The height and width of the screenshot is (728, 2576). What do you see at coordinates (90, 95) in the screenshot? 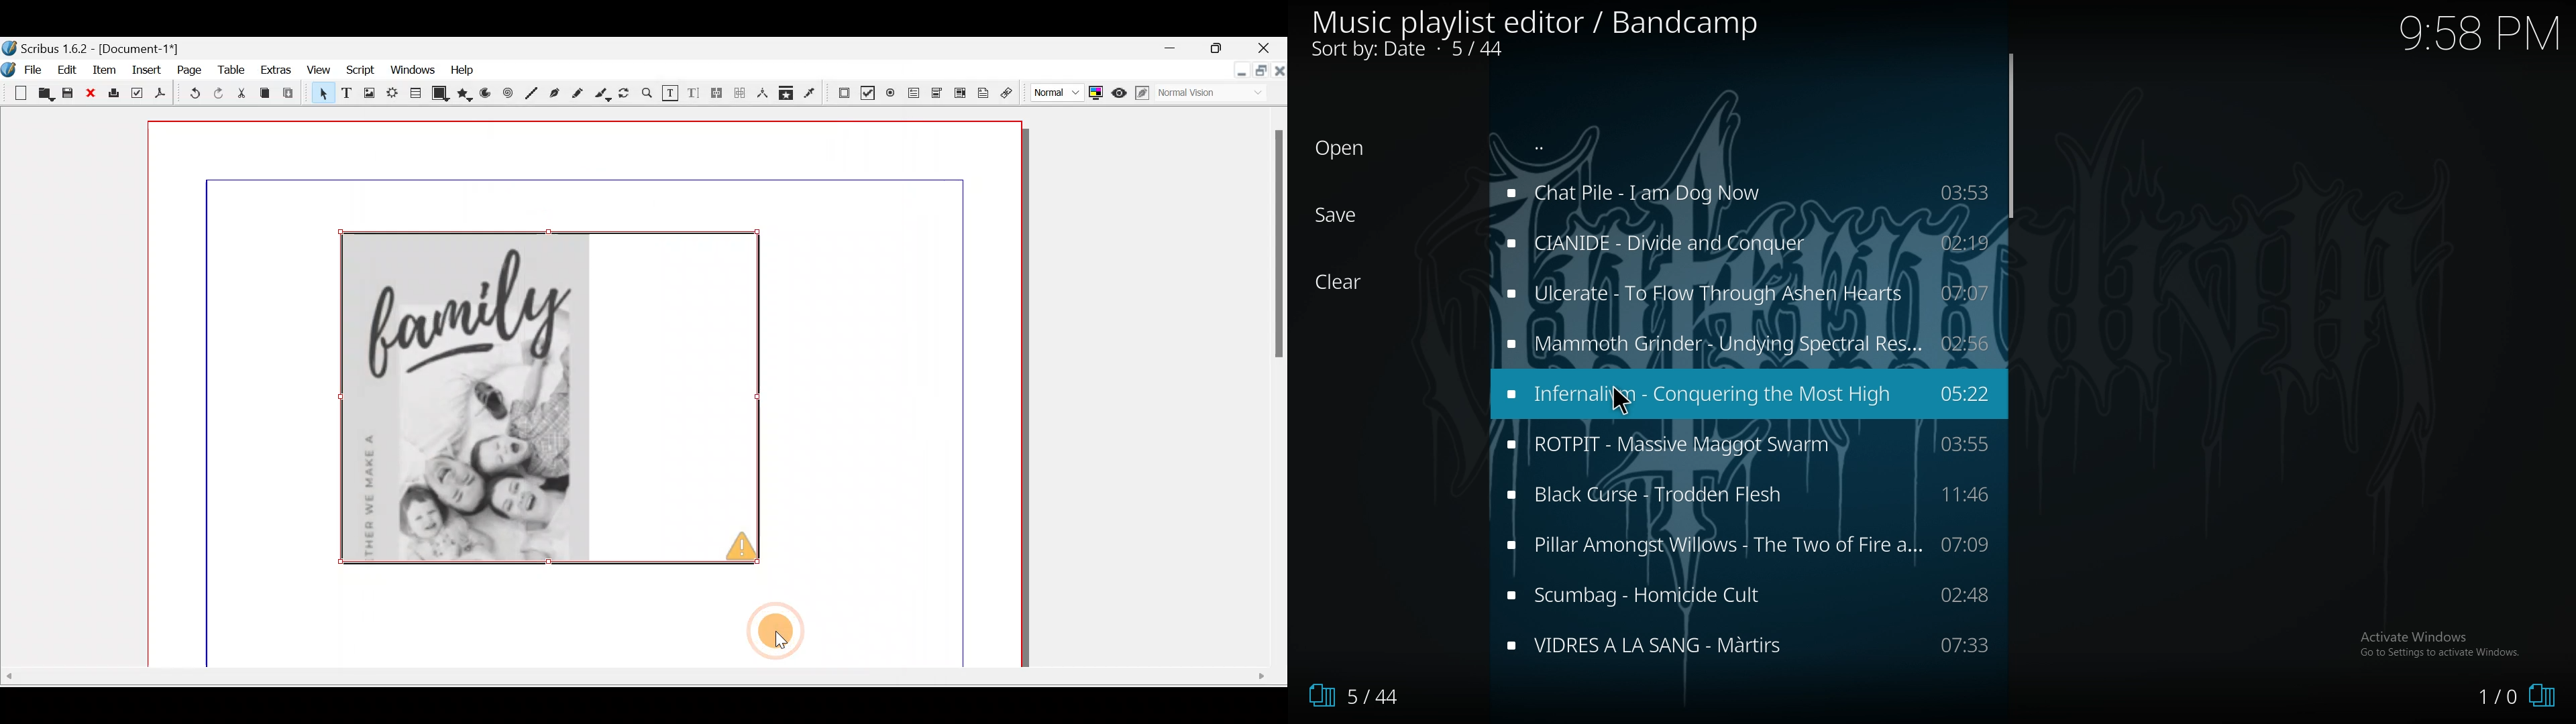
I see `Close` at bounding box center [90, 95].